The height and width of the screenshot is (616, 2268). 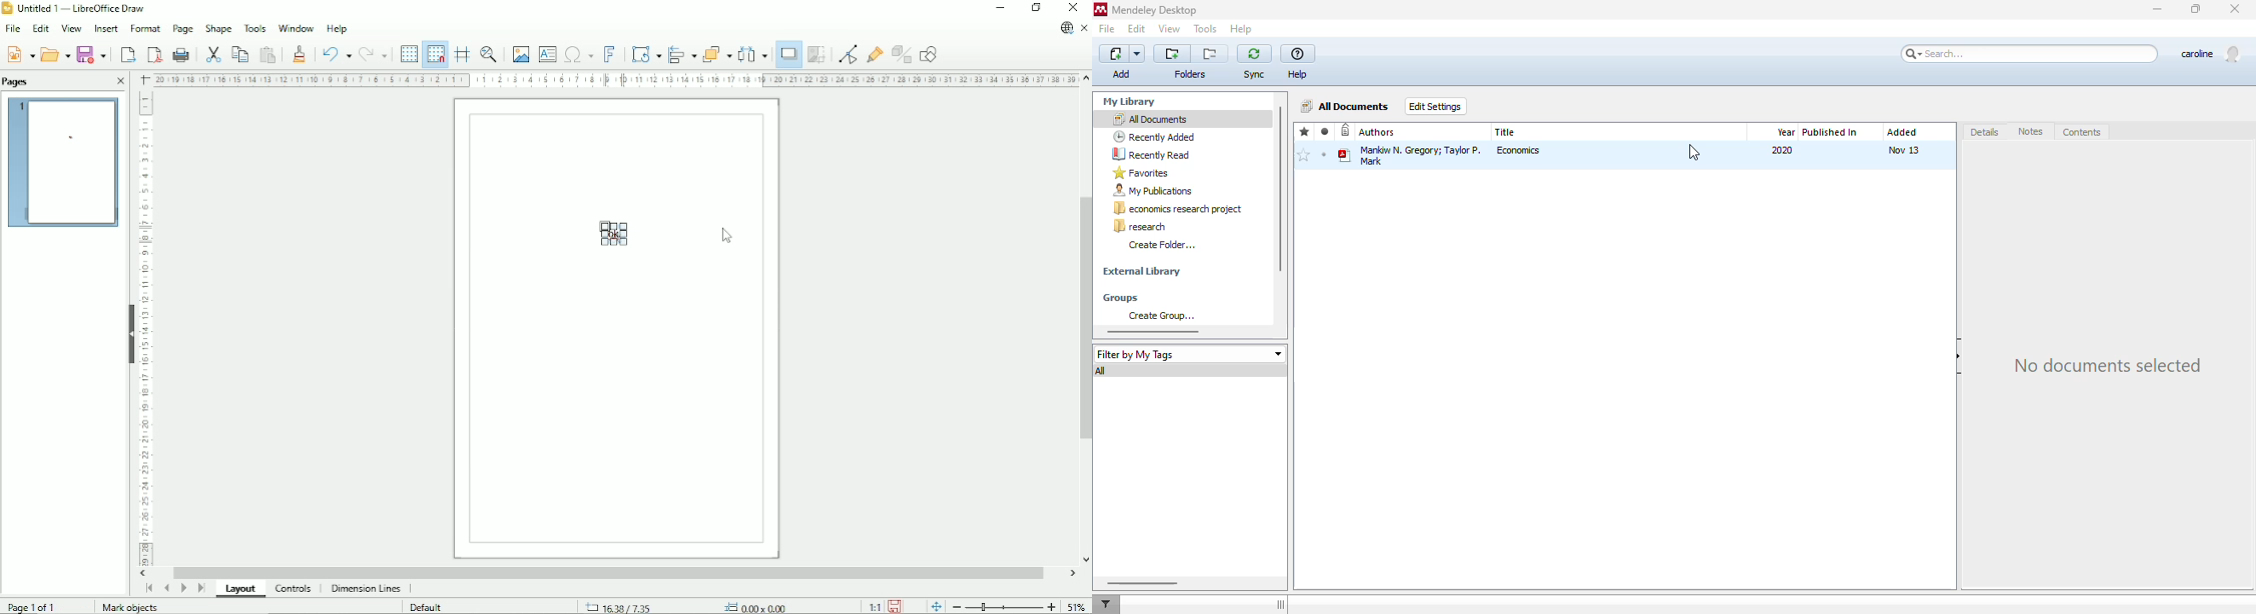 What do you see at coordinates (681, 54) in the screenshot?
I see `Align objects` at bounding box center [681, 54].